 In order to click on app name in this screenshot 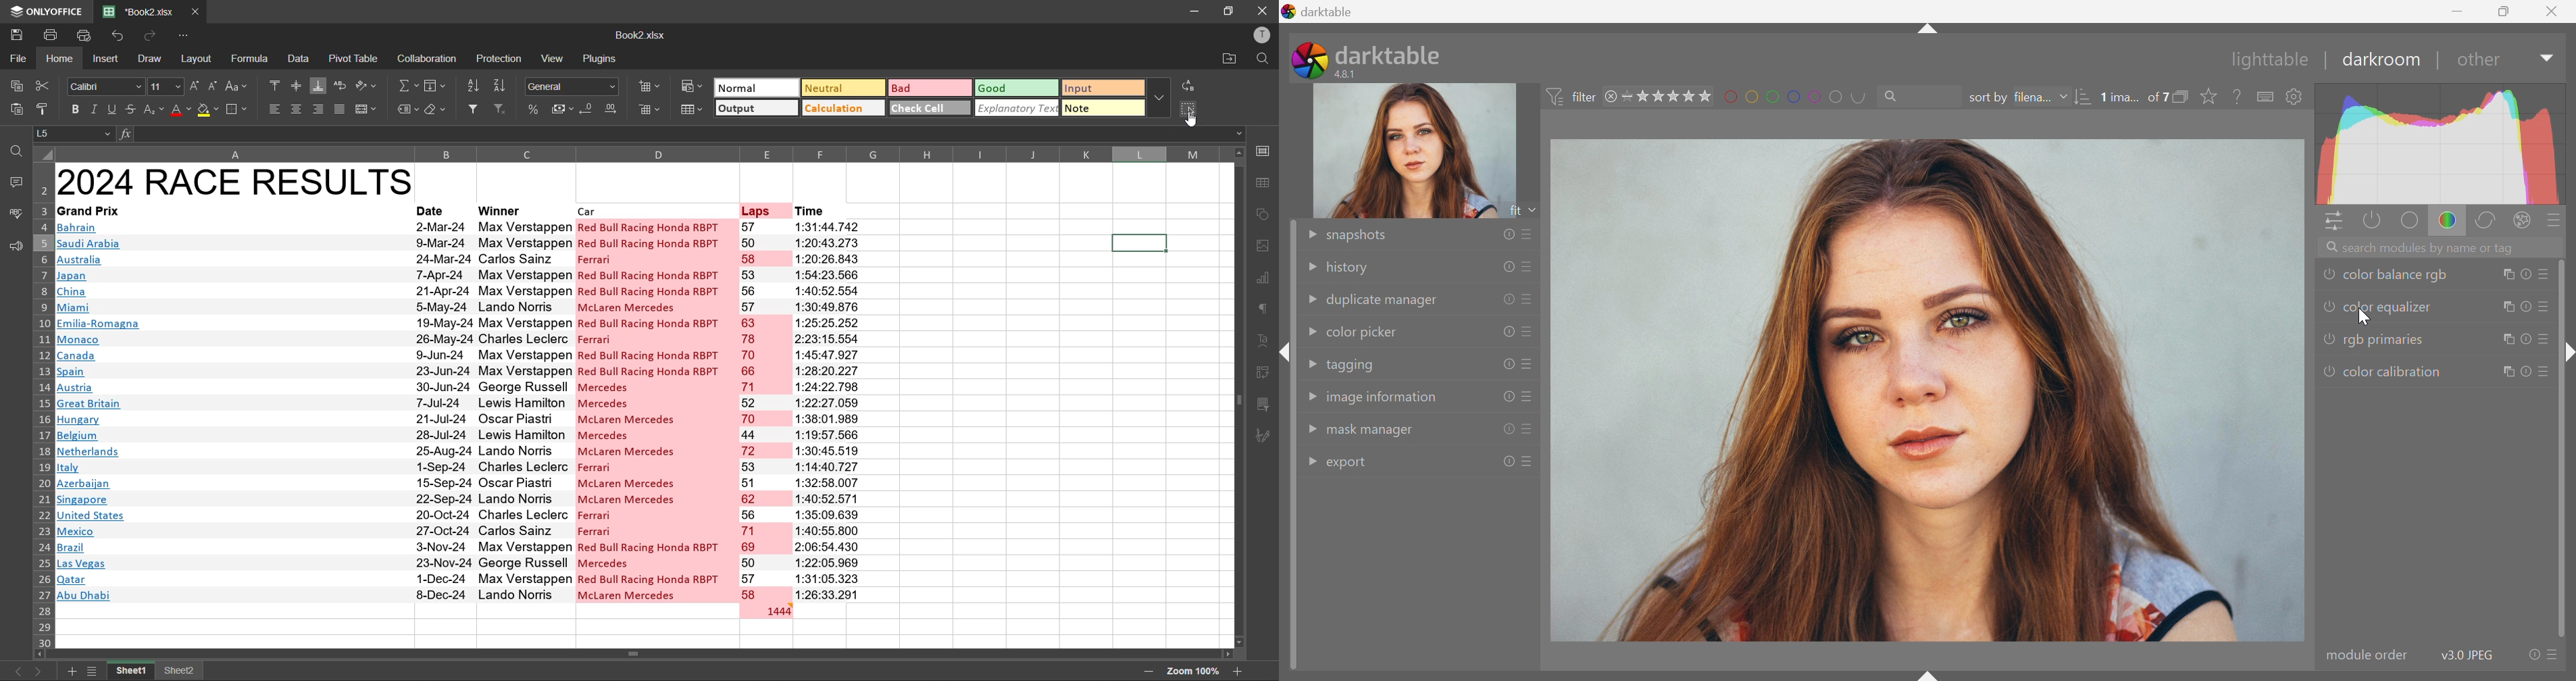, I will do `click(47, 9)`.